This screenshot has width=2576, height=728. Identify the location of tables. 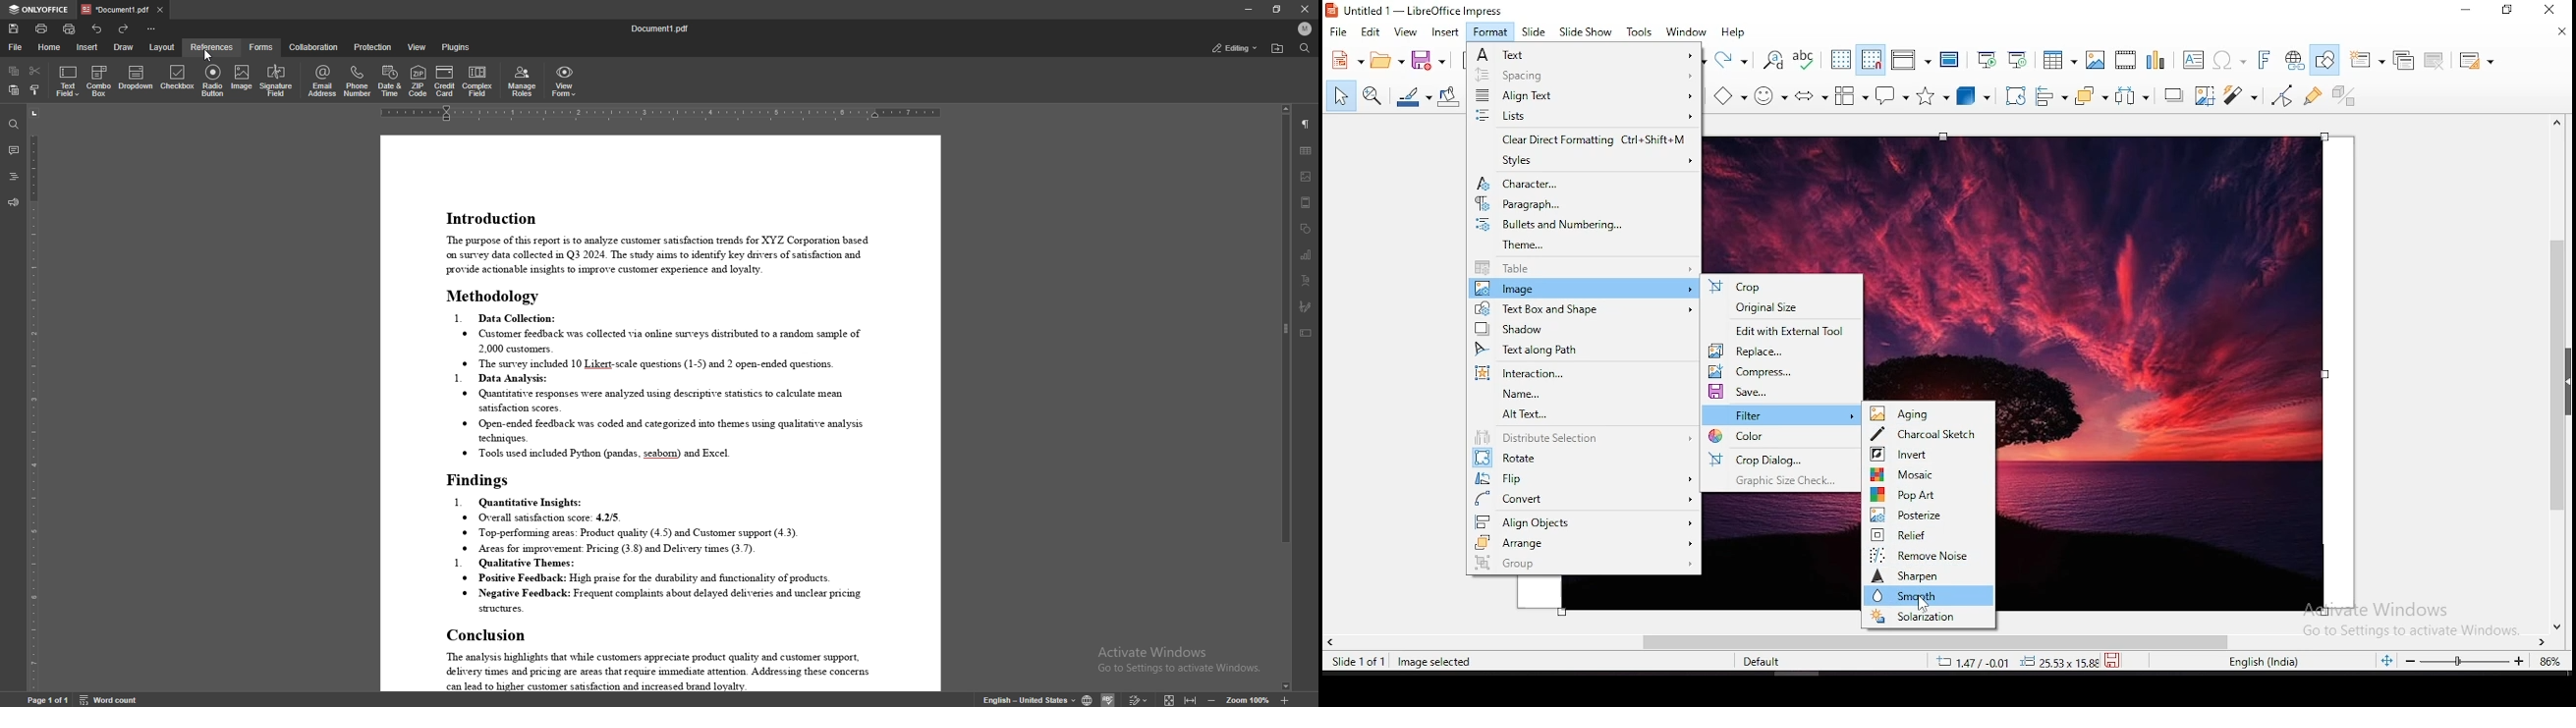
(2057, 60).